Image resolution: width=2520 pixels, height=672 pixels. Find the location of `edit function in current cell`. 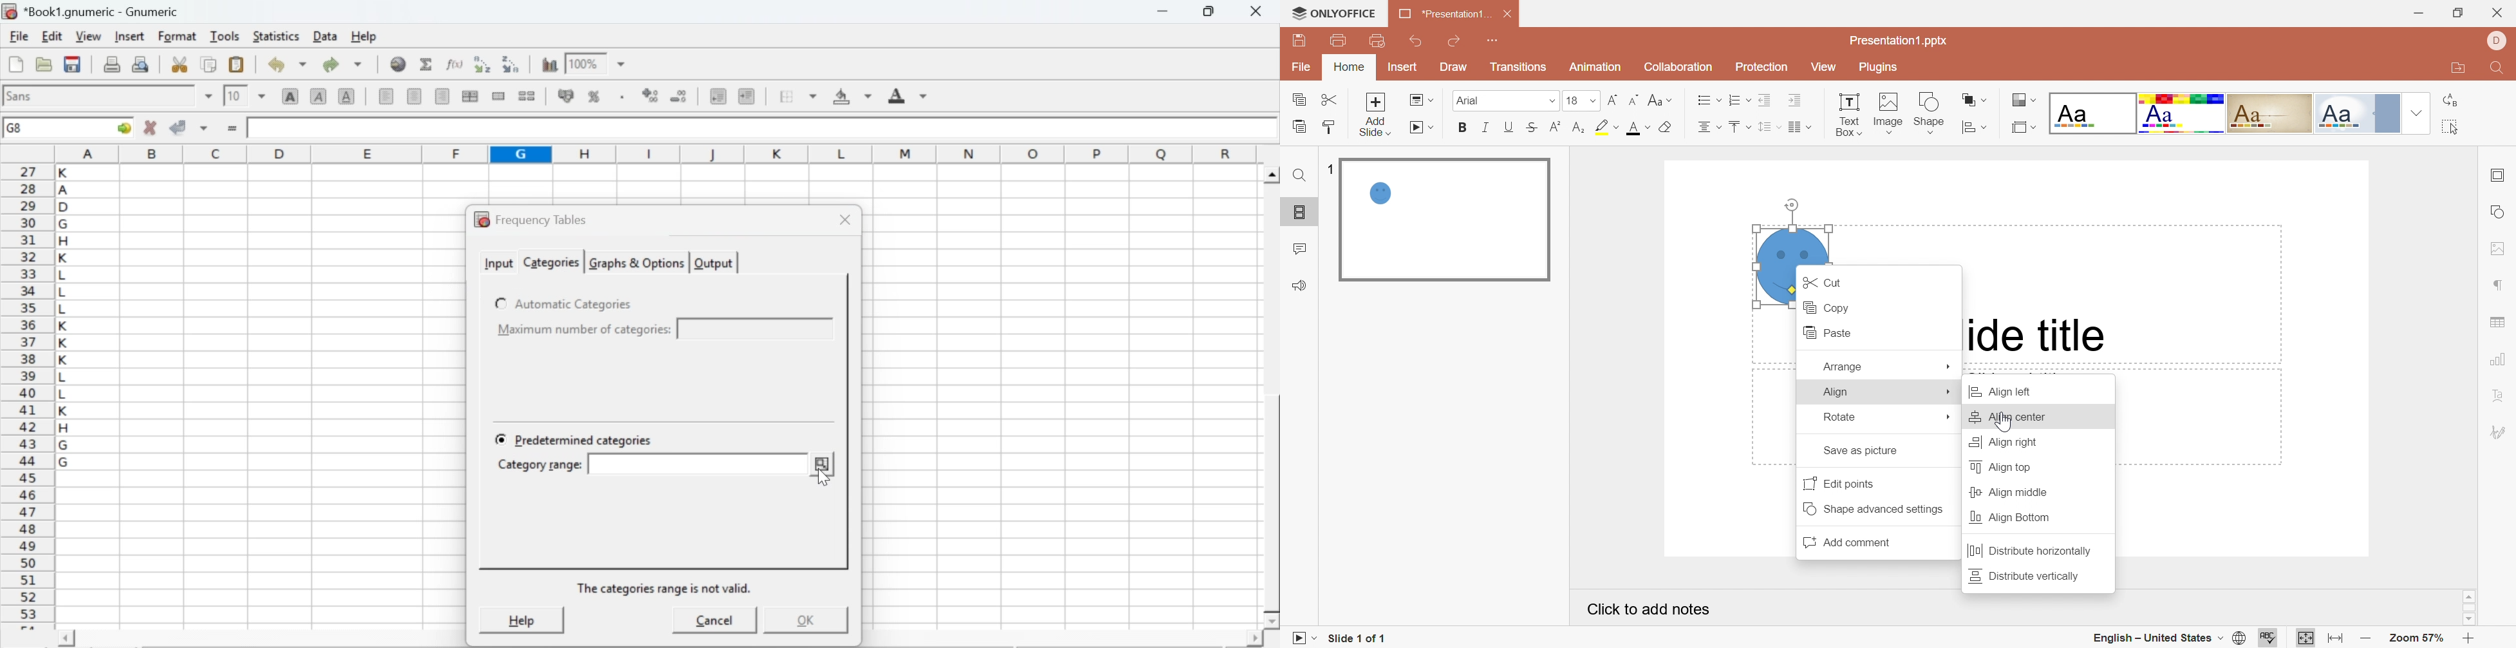

edit function in current cell is located at coordinates (456, 63).